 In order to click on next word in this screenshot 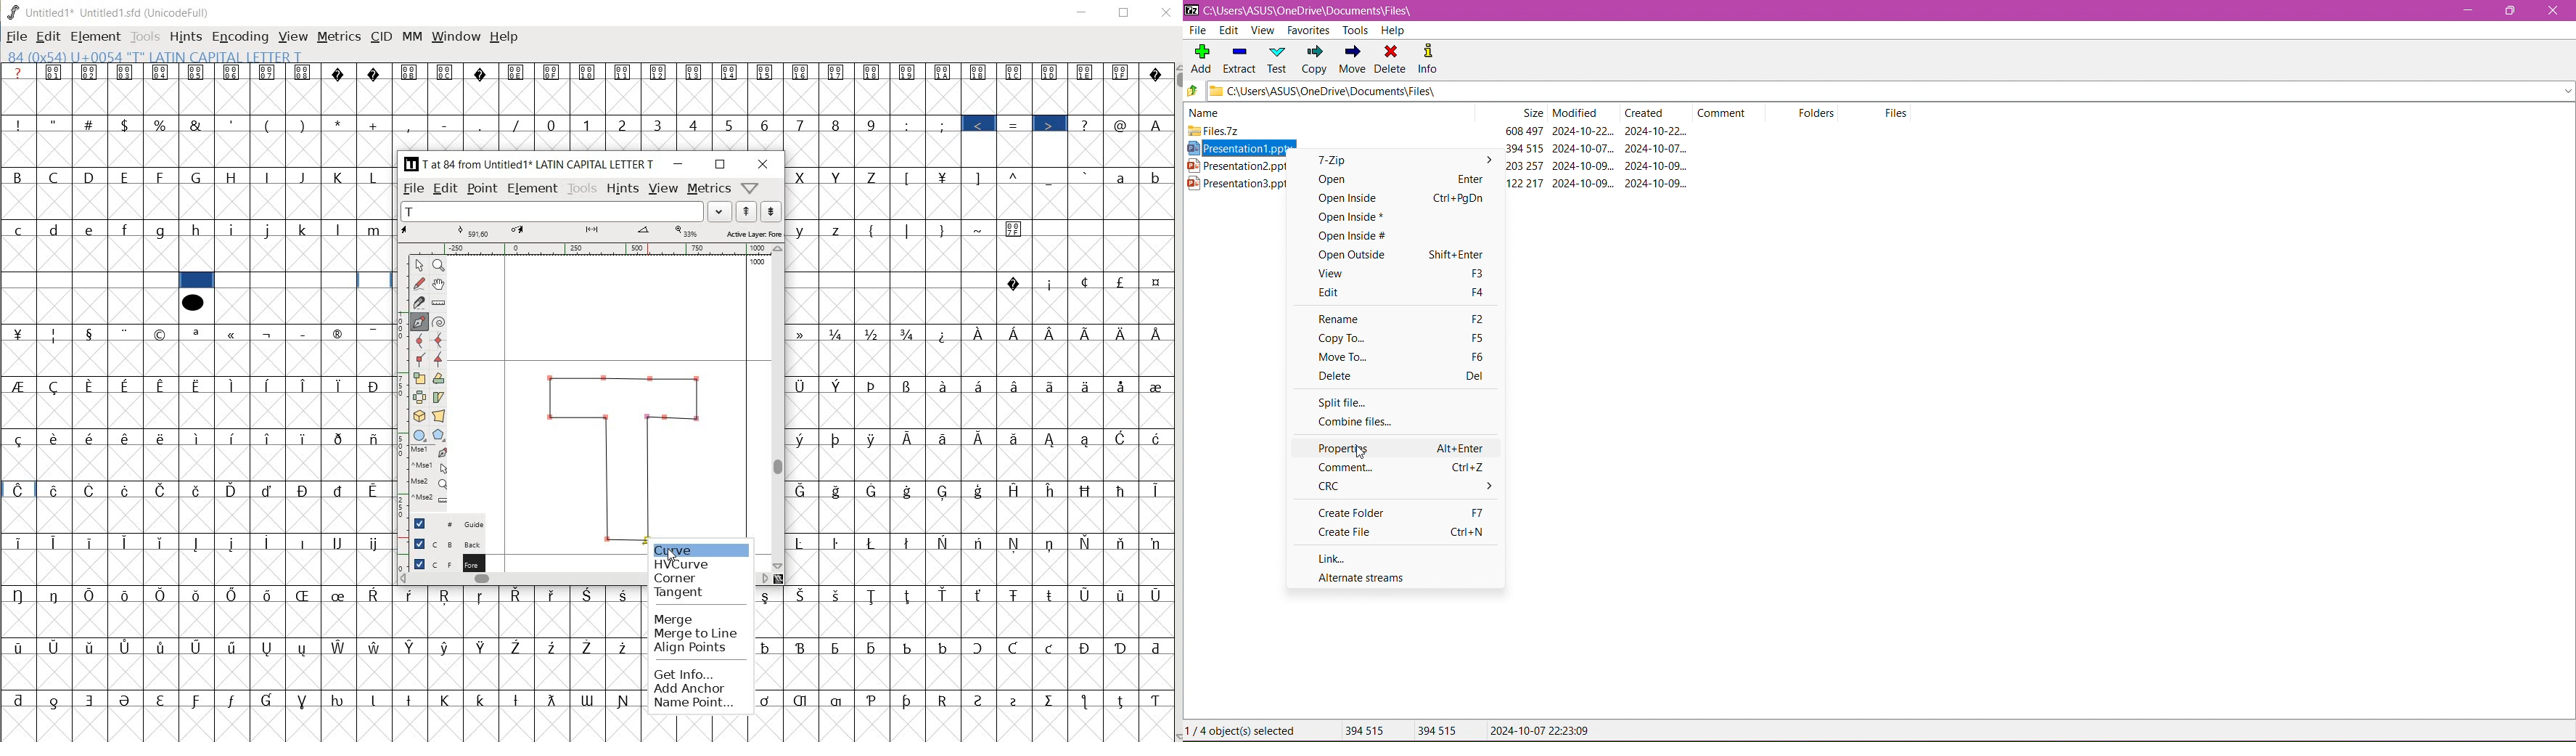, I will do `click(772, 212)`.